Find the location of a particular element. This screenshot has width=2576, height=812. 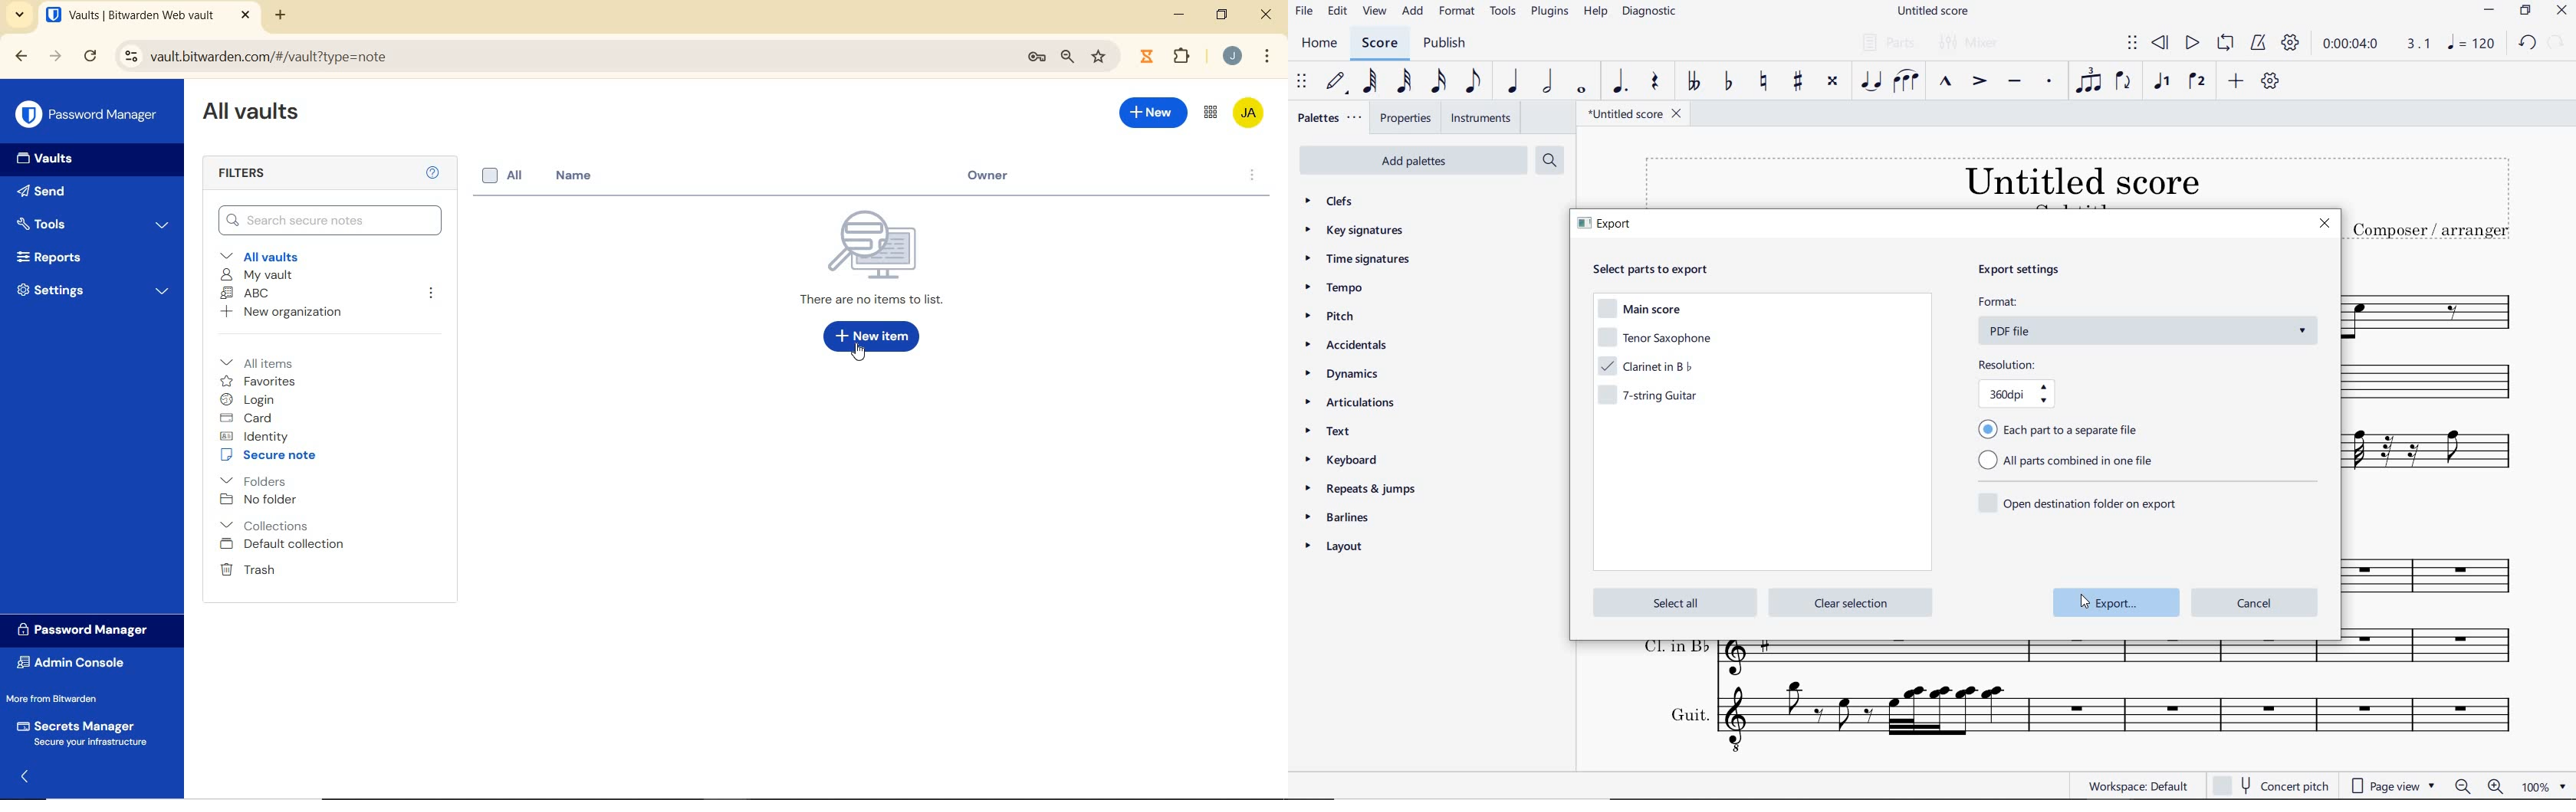

export is located at coordinates (1608, 226).